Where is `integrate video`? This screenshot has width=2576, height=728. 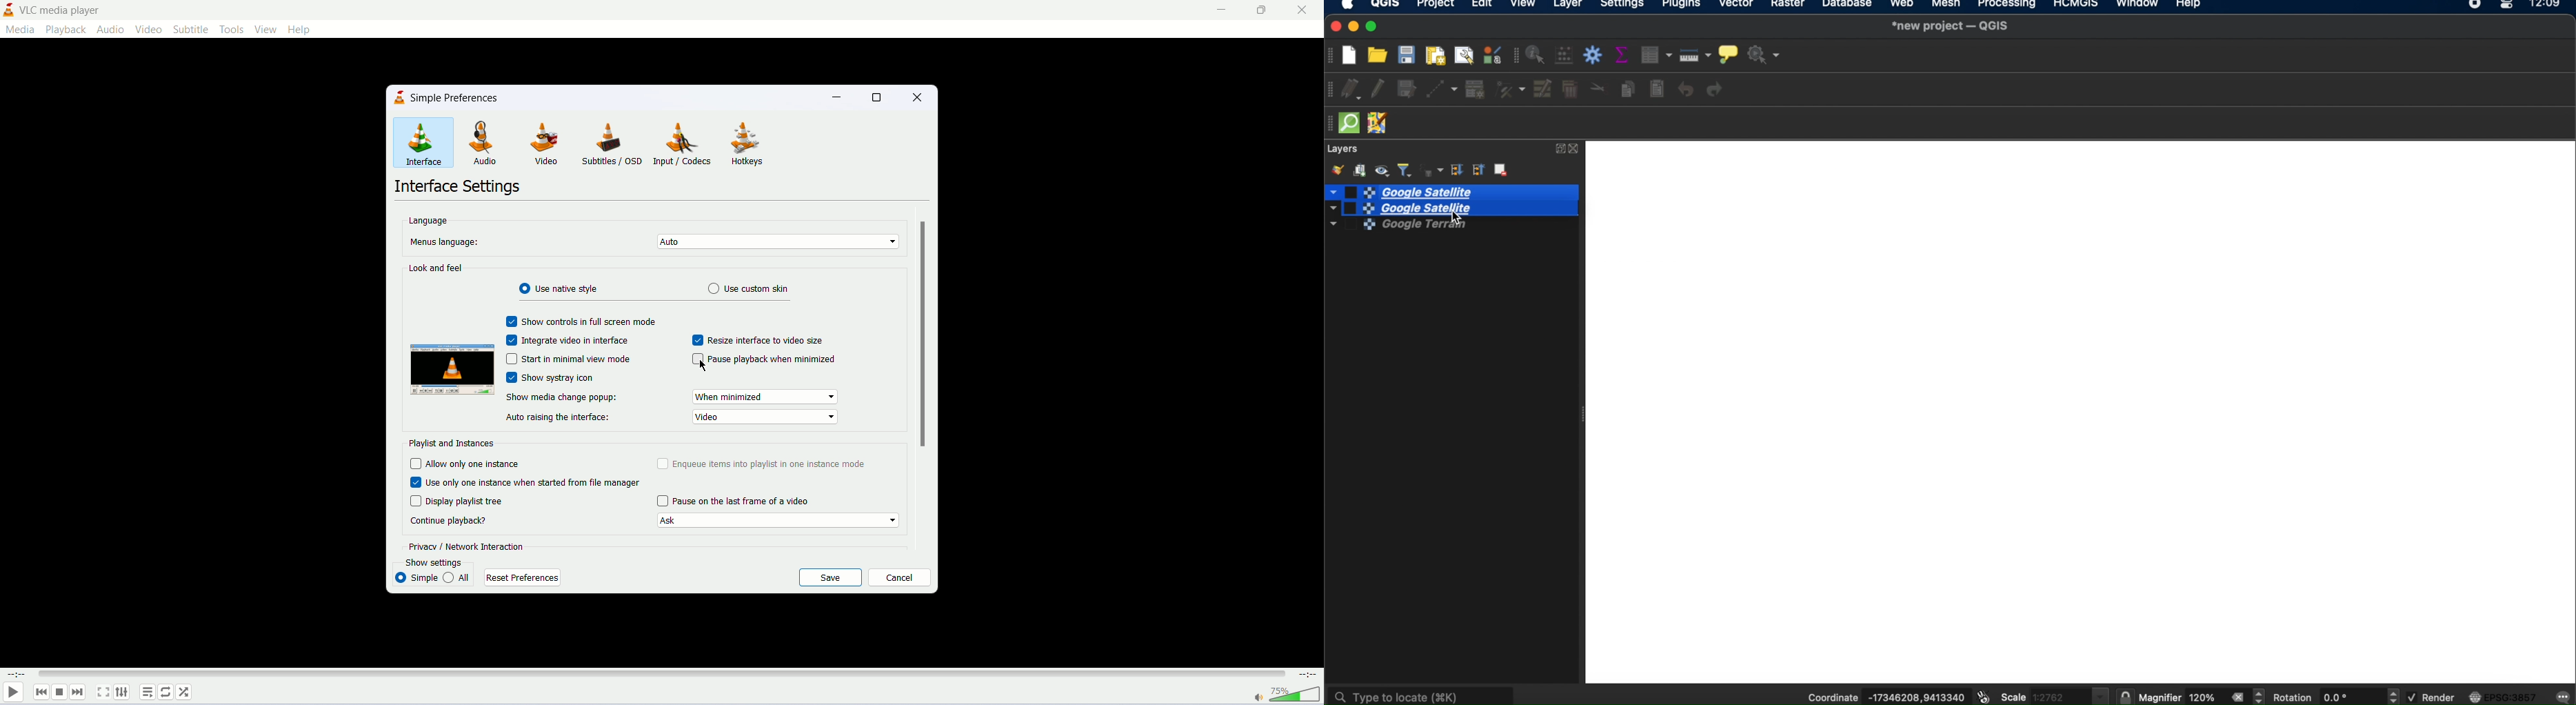
integrate video is located at coordinates (575, 342).